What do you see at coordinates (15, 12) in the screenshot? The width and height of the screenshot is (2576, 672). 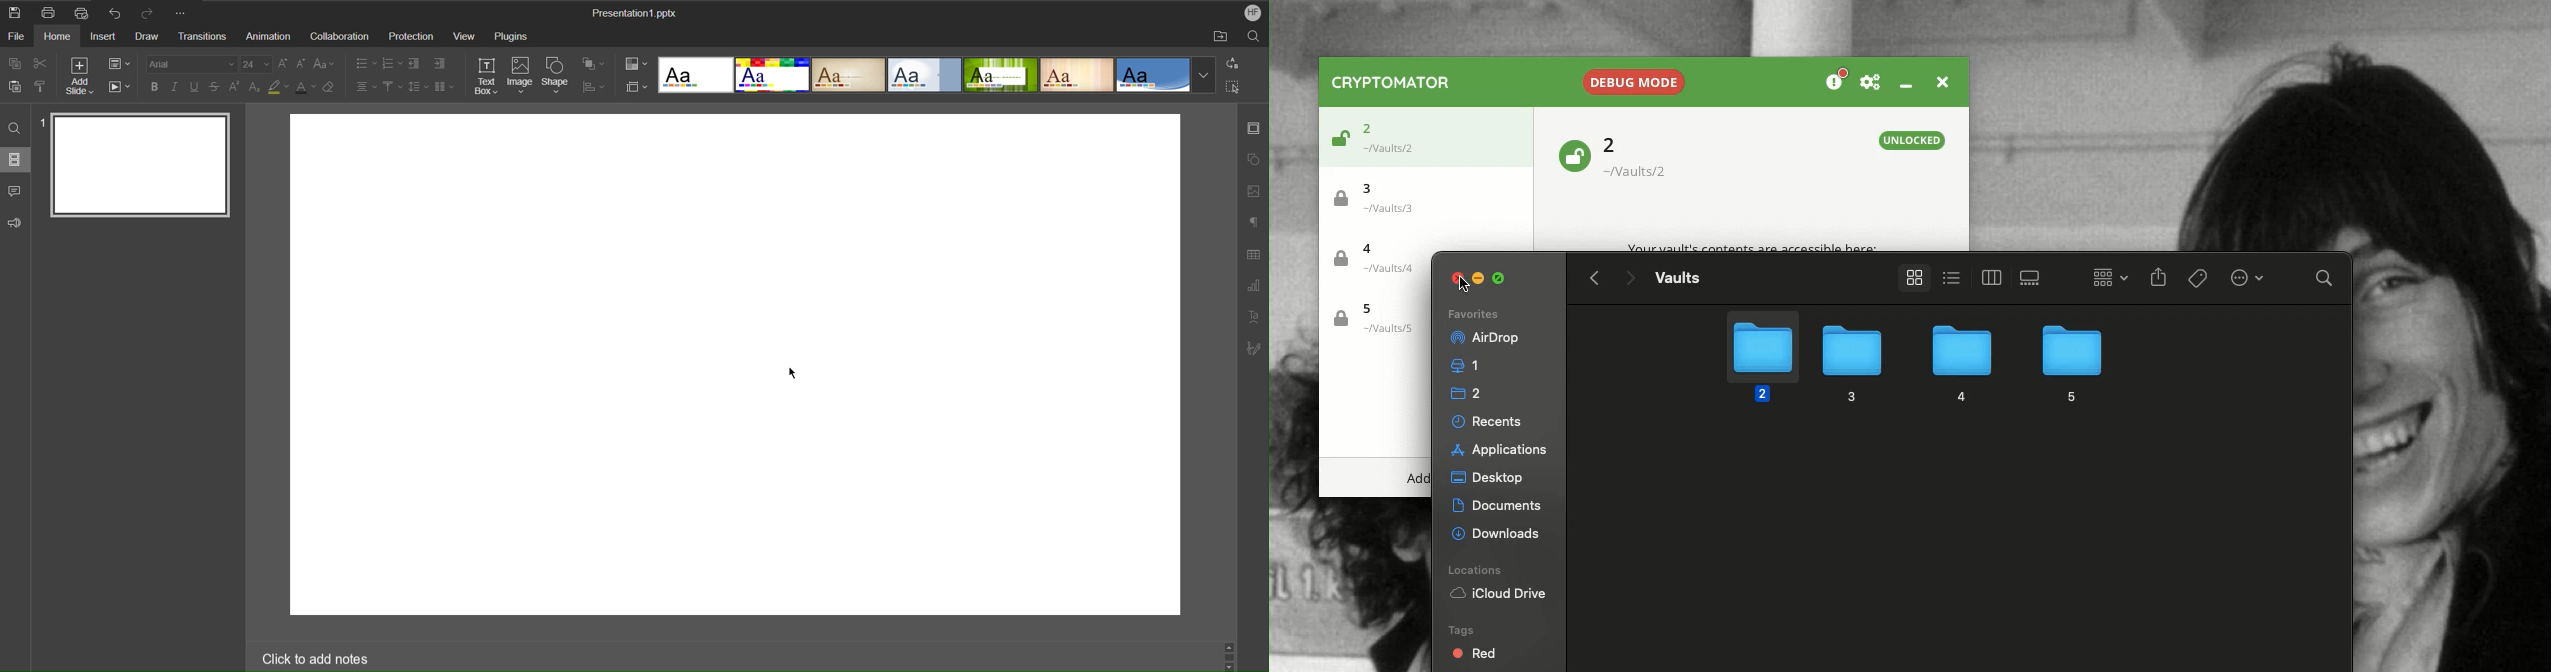 I see `Save` at bounding box center [15, 12].